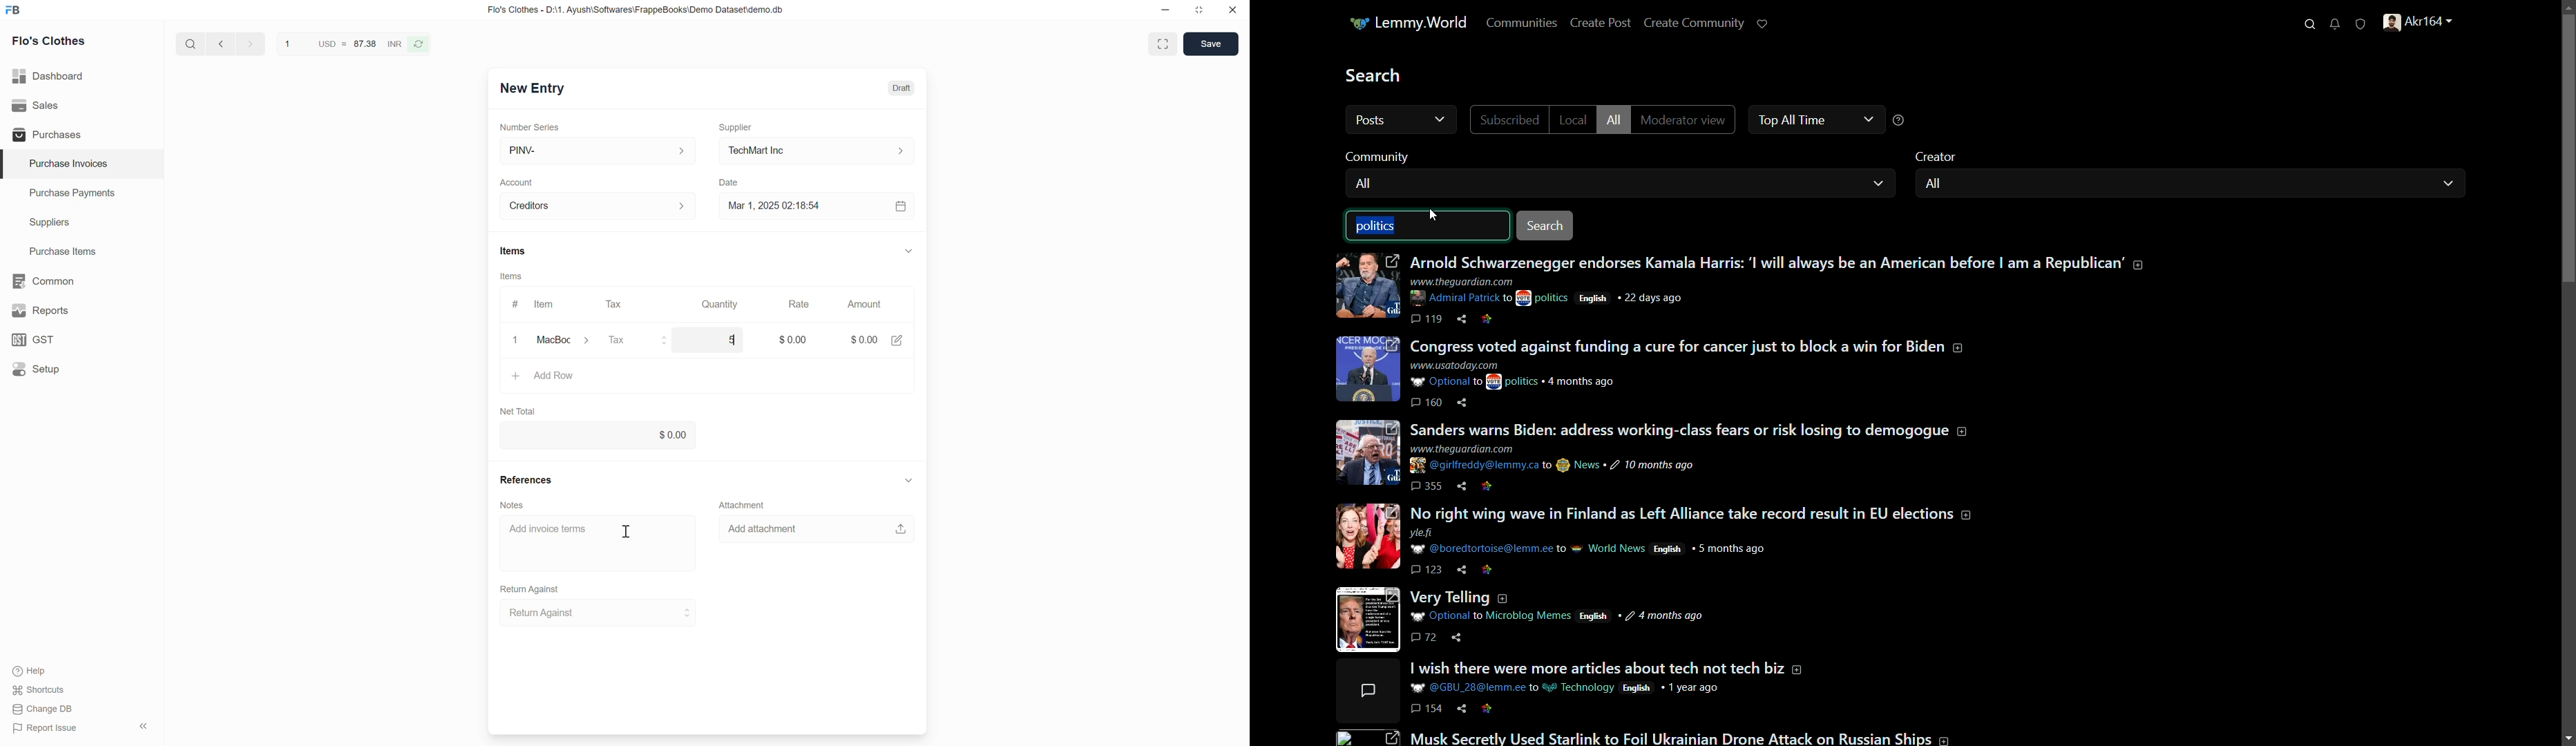 This screenshot has width=2576, height=756. I want to click on all, so click(1617, 120).